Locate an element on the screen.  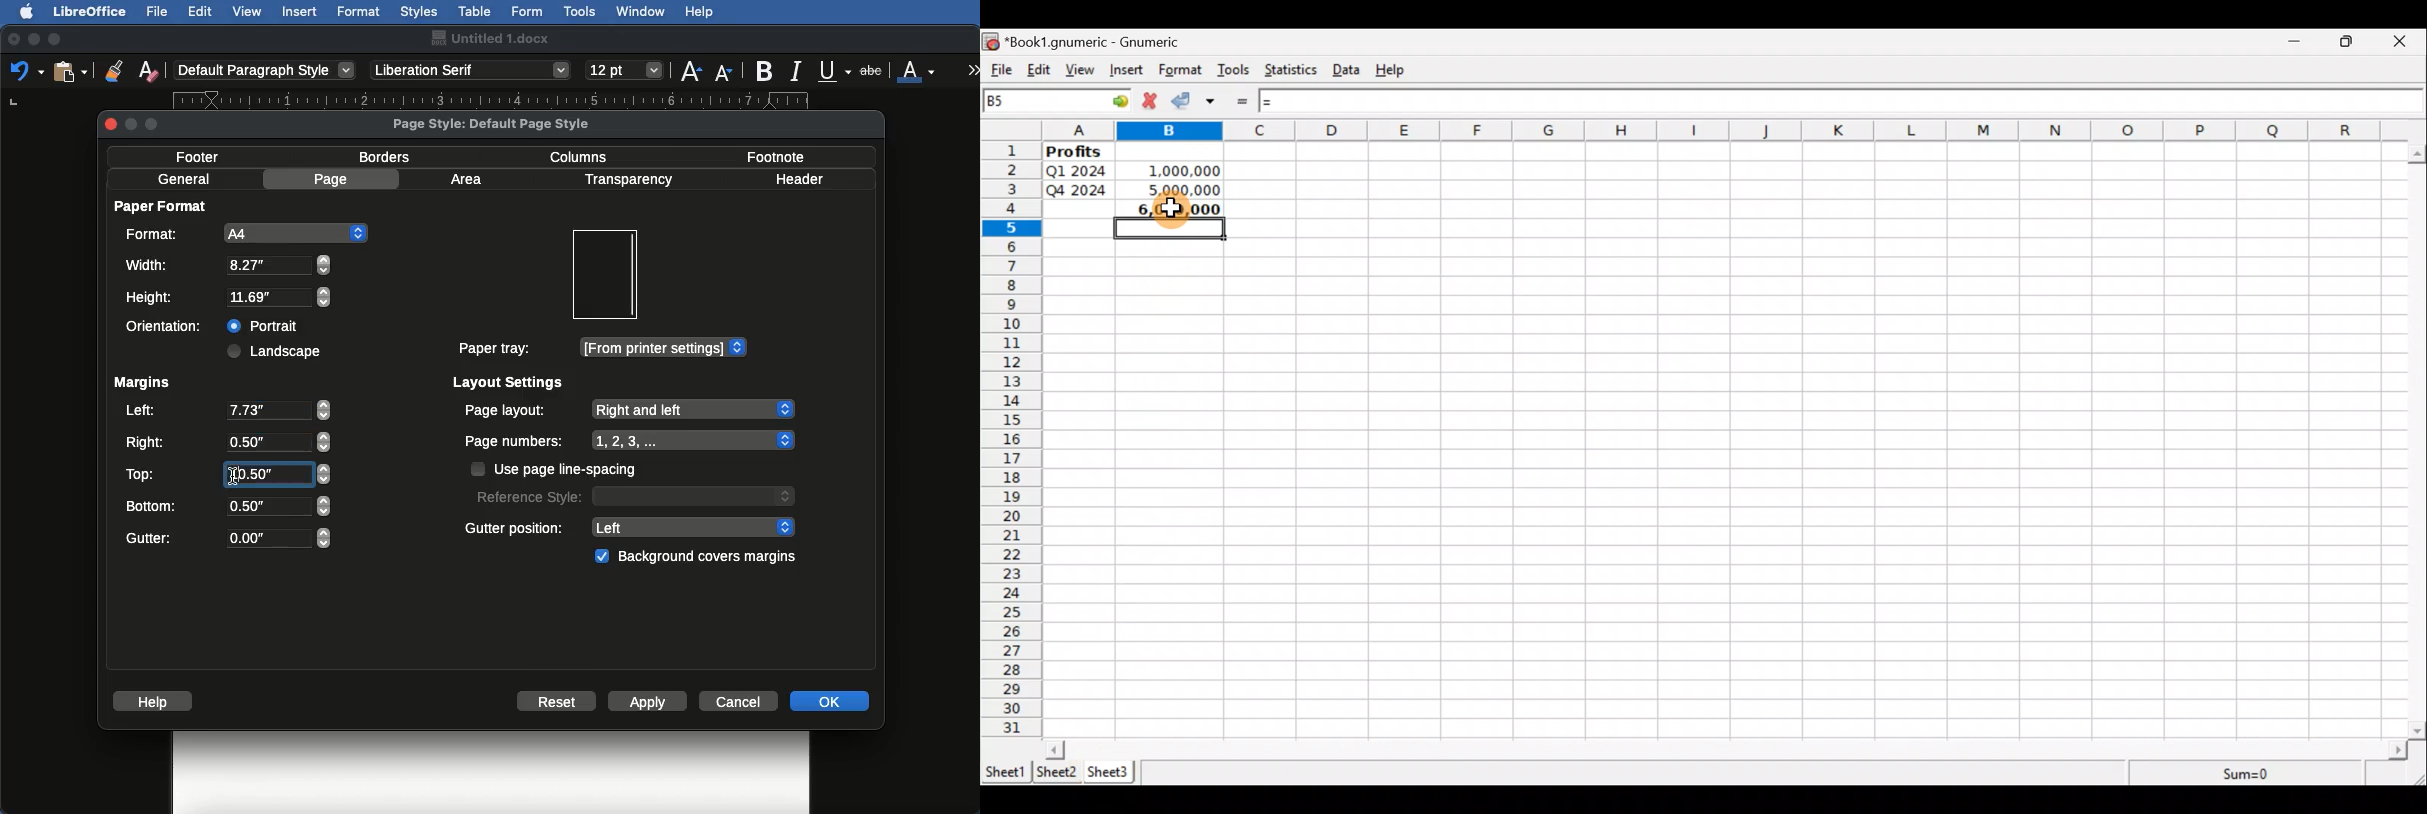
“Book1.gnumeric - Gnumeric is located at coordinates (1101, 42).